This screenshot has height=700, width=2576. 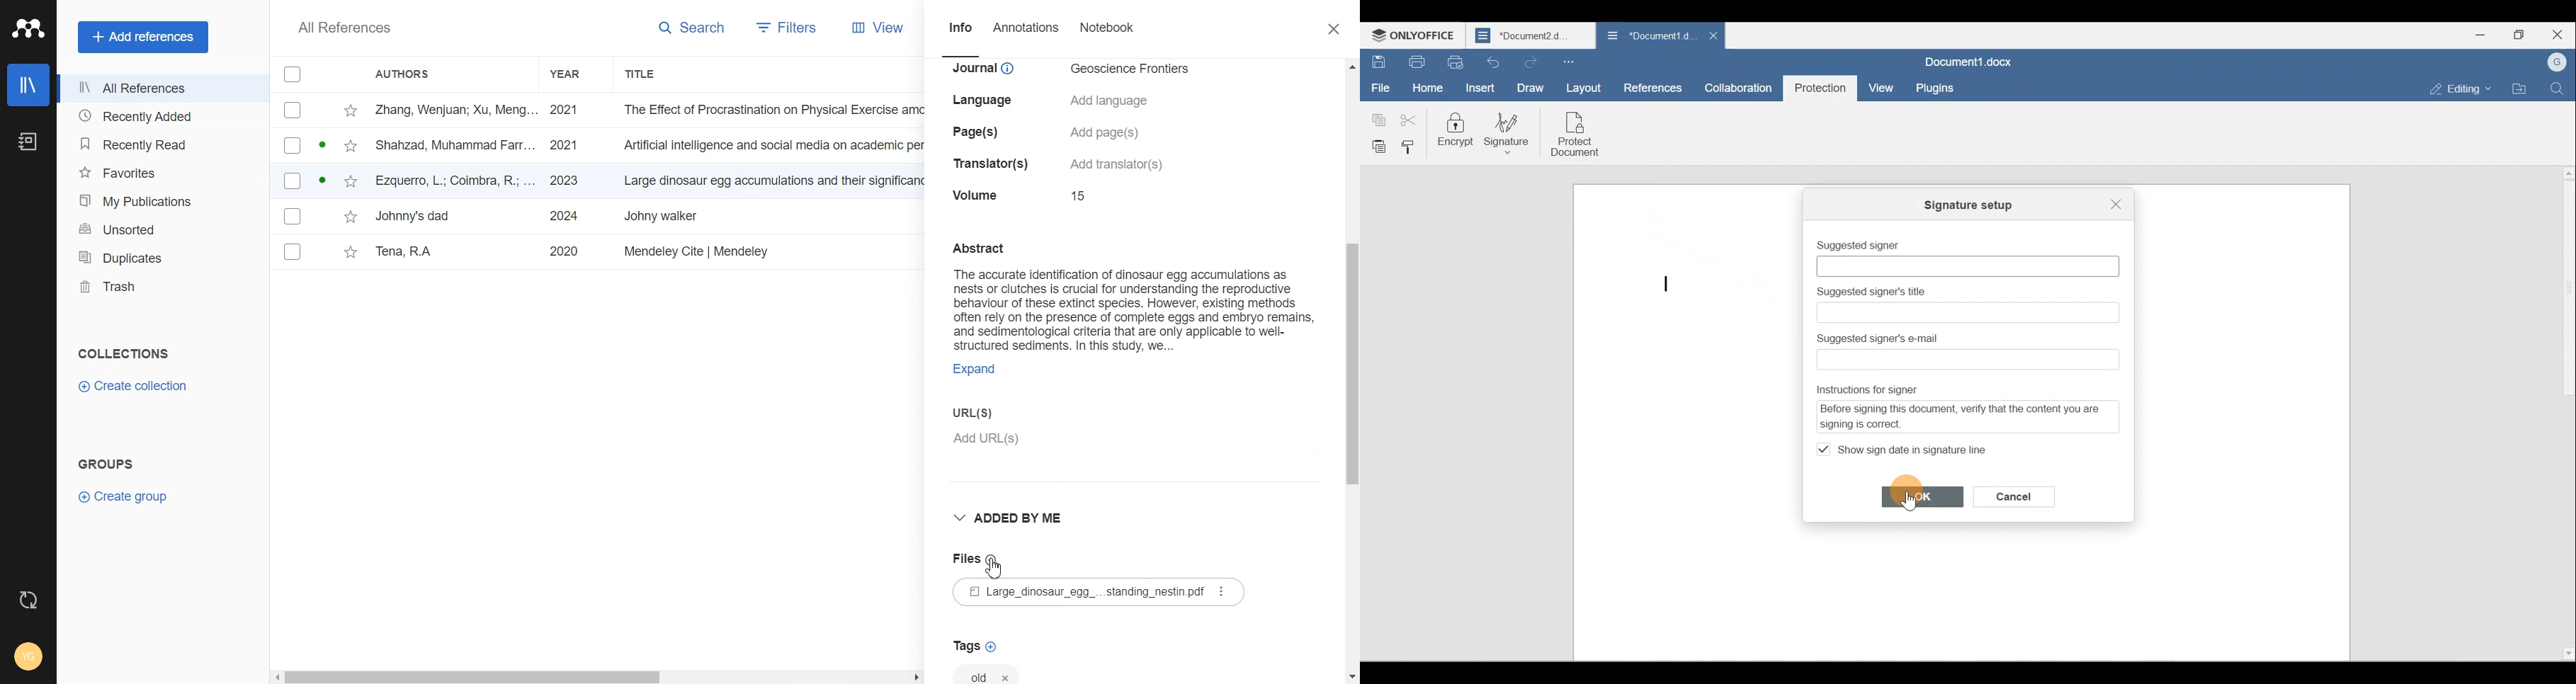 I want to click on Editing mode, so click(x=2463, y=89).